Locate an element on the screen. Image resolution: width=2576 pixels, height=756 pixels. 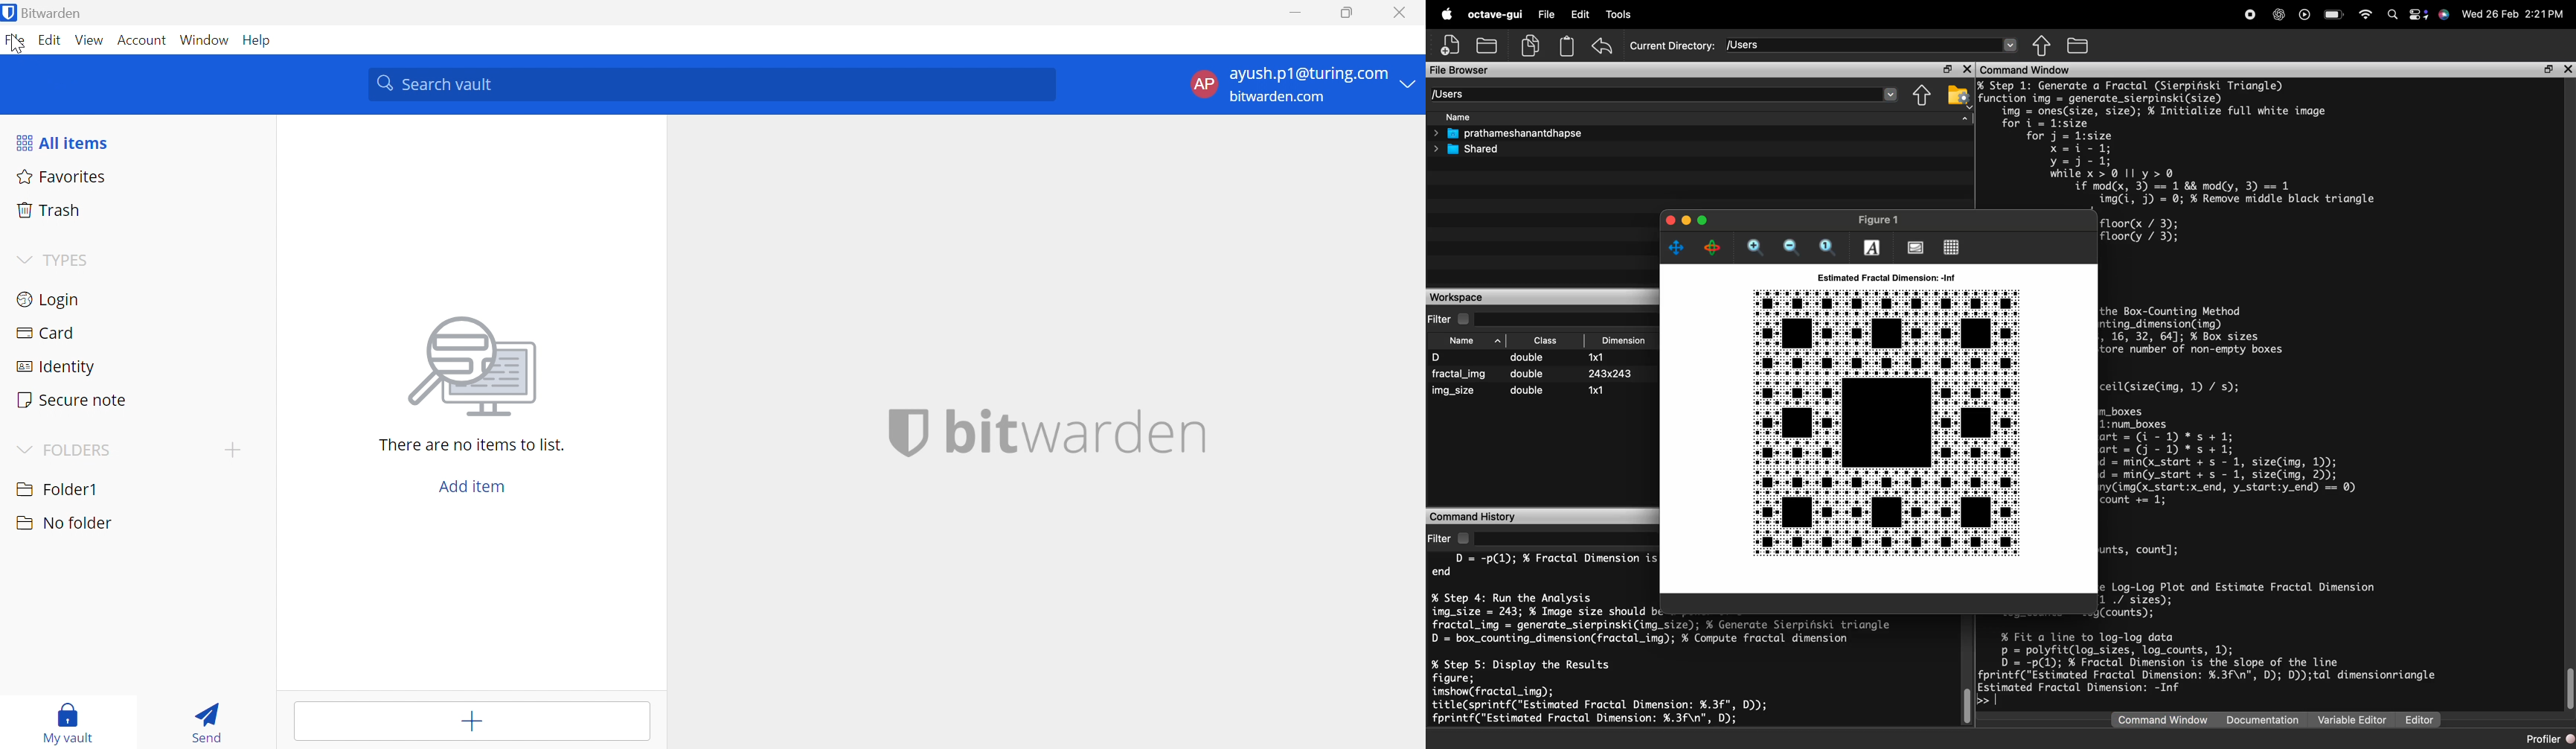
File Browser is located at coordinates (1462, 70).